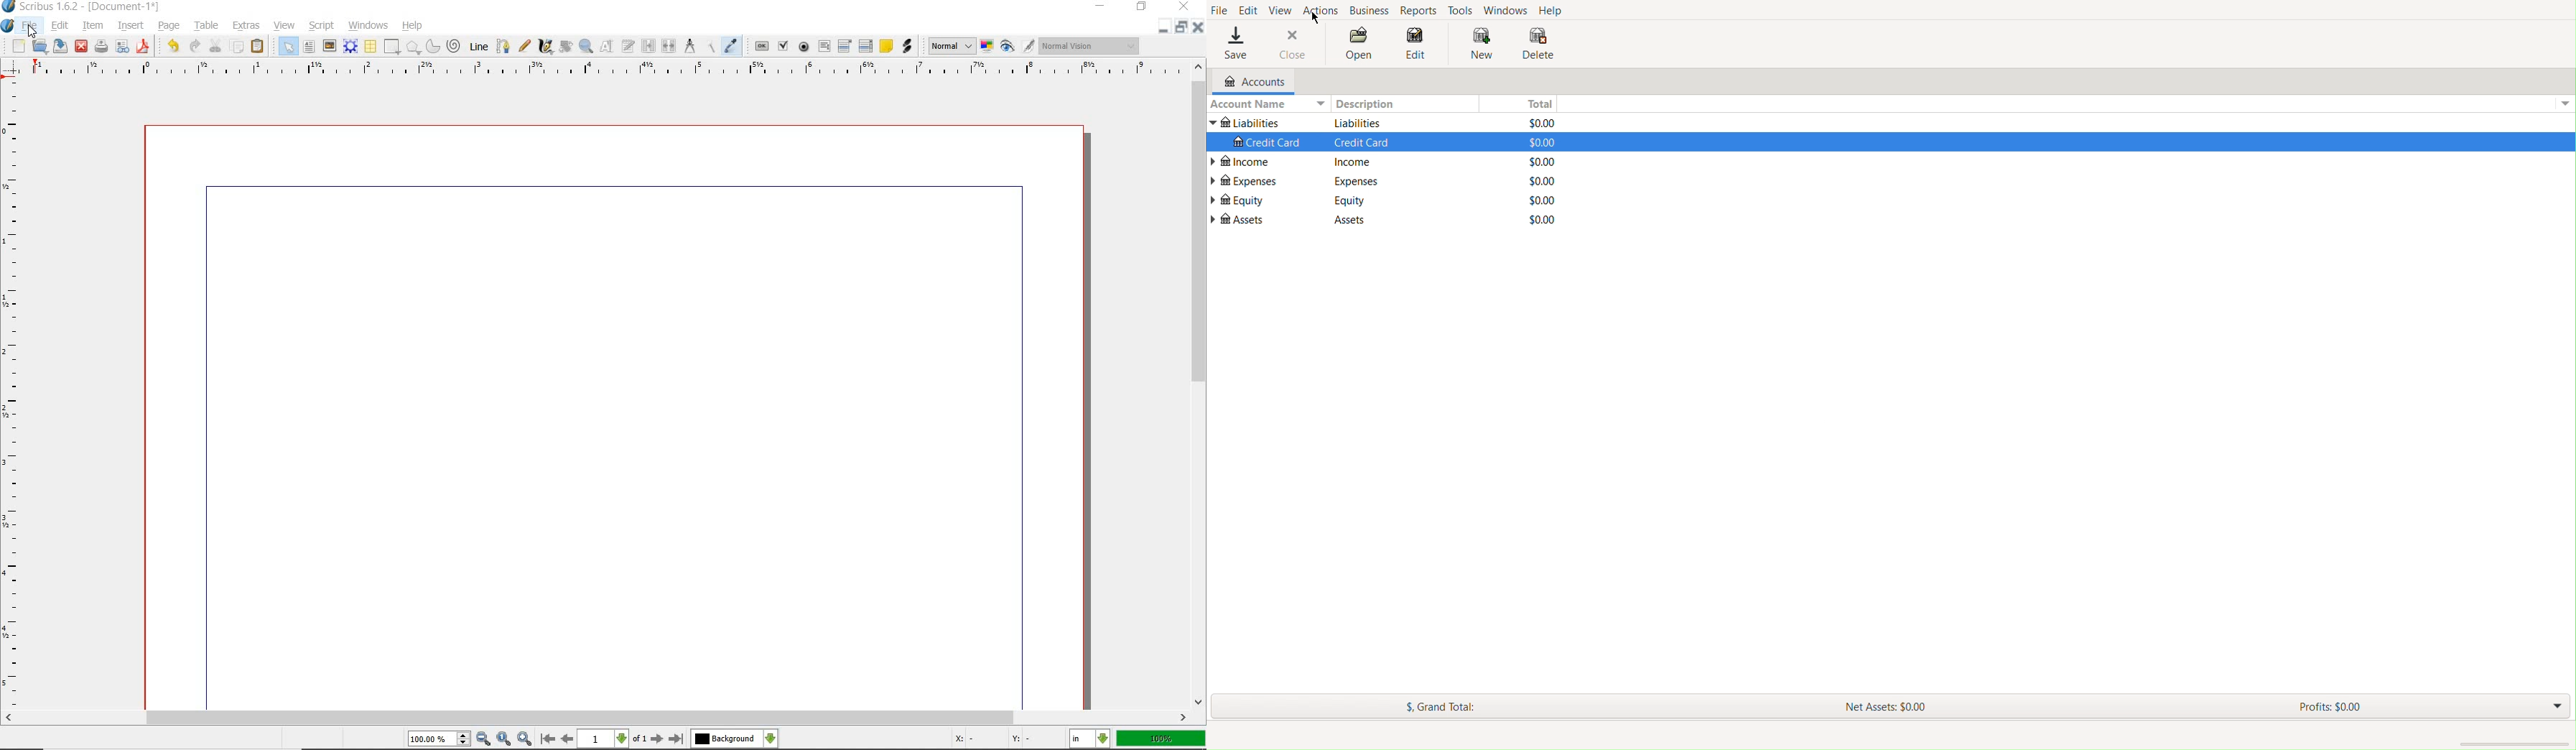 Image resolution: width=2576 pixels, height=756 pixels. I want to click on close, so click(1198, 27).